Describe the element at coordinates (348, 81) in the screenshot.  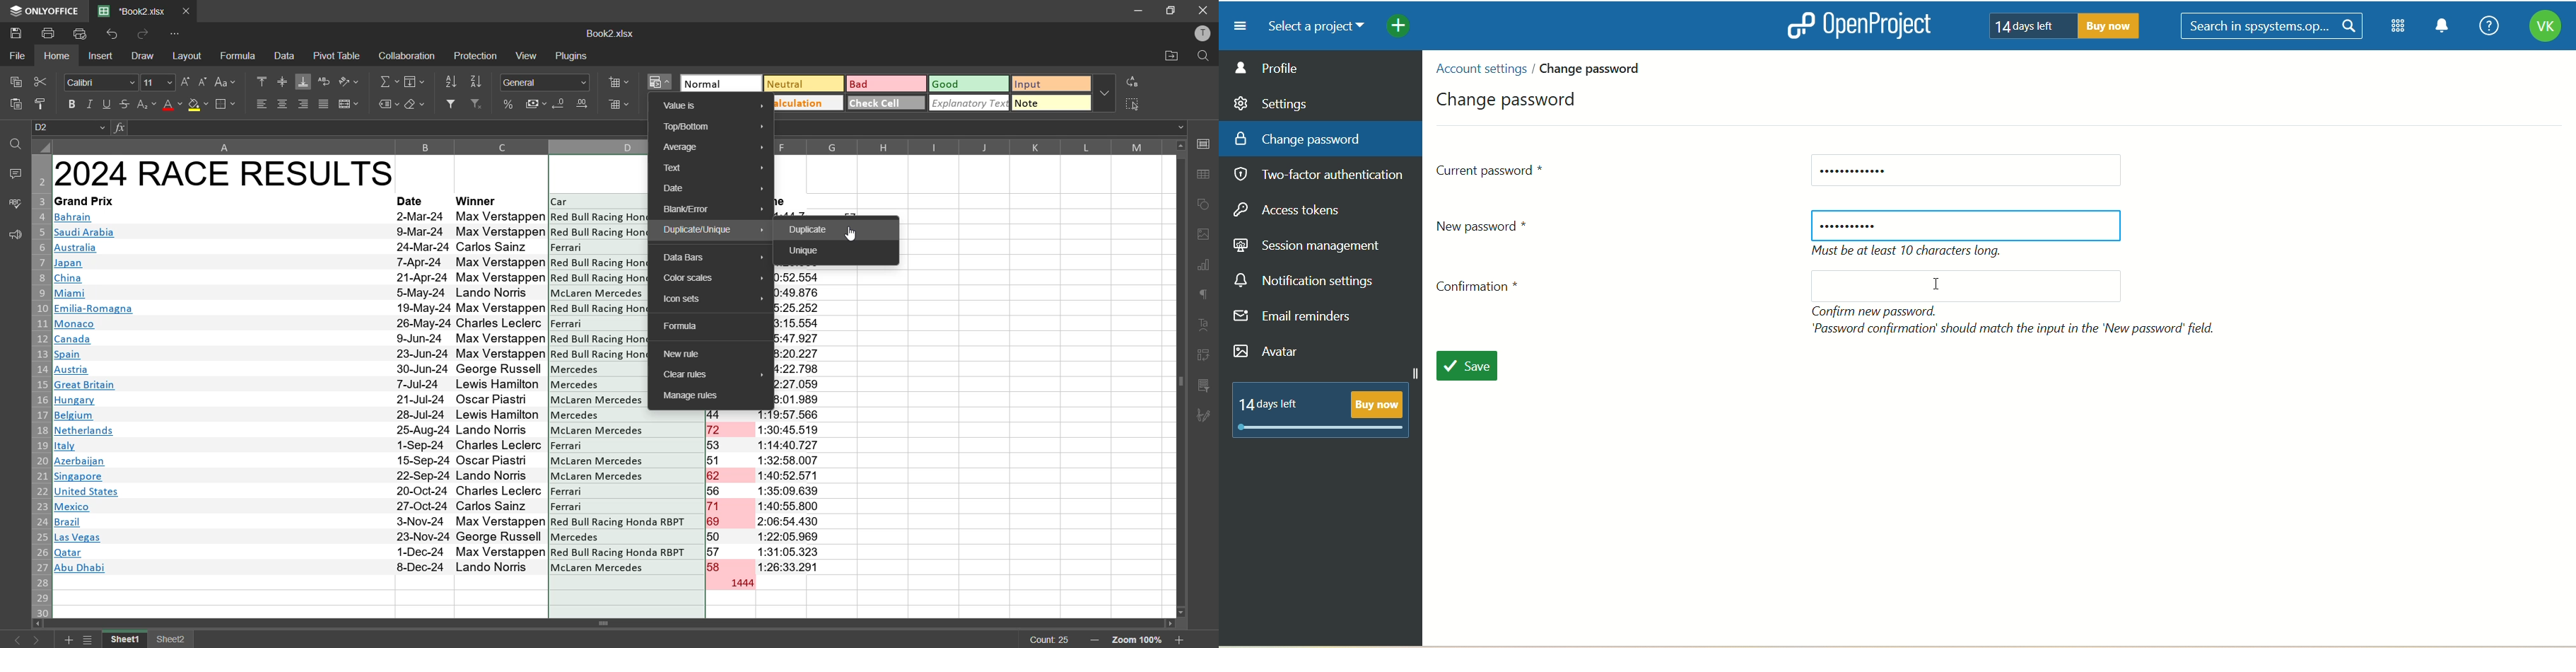
I see `orientation` at that location.